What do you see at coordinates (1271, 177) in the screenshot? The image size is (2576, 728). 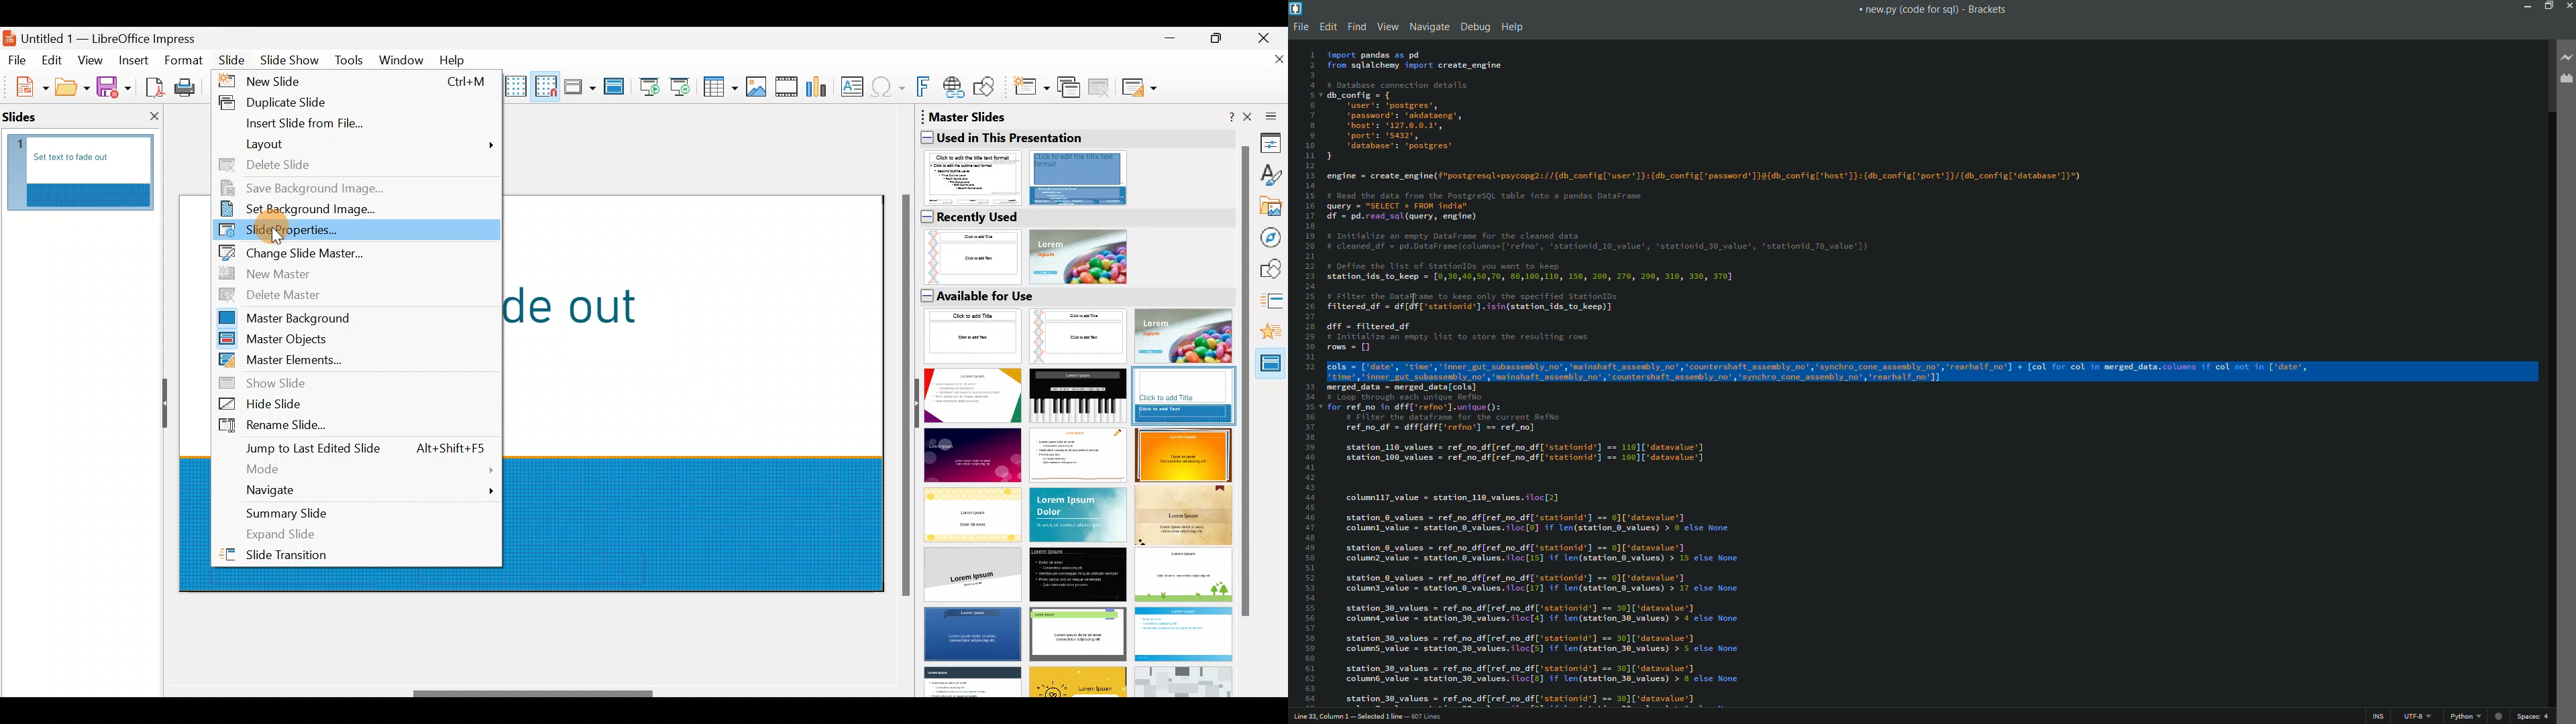 I see `Styles` at bounding box center [1271, 177].